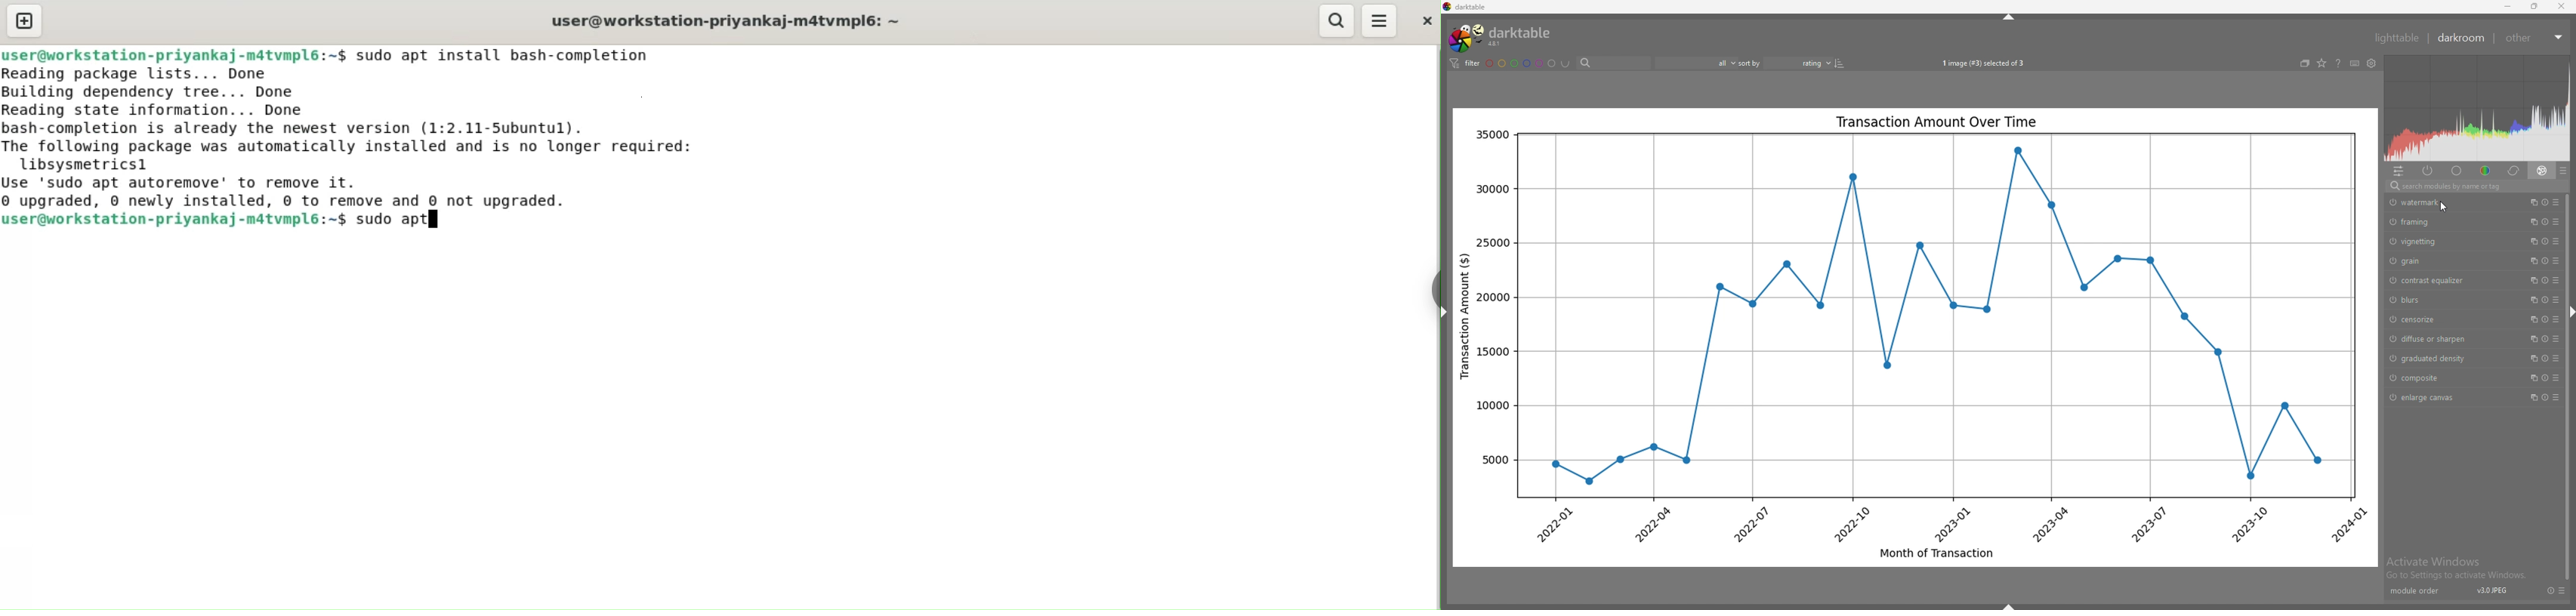 This screenshot has height=616, width=2576. I want to click on switch off, so click(2392, 339).